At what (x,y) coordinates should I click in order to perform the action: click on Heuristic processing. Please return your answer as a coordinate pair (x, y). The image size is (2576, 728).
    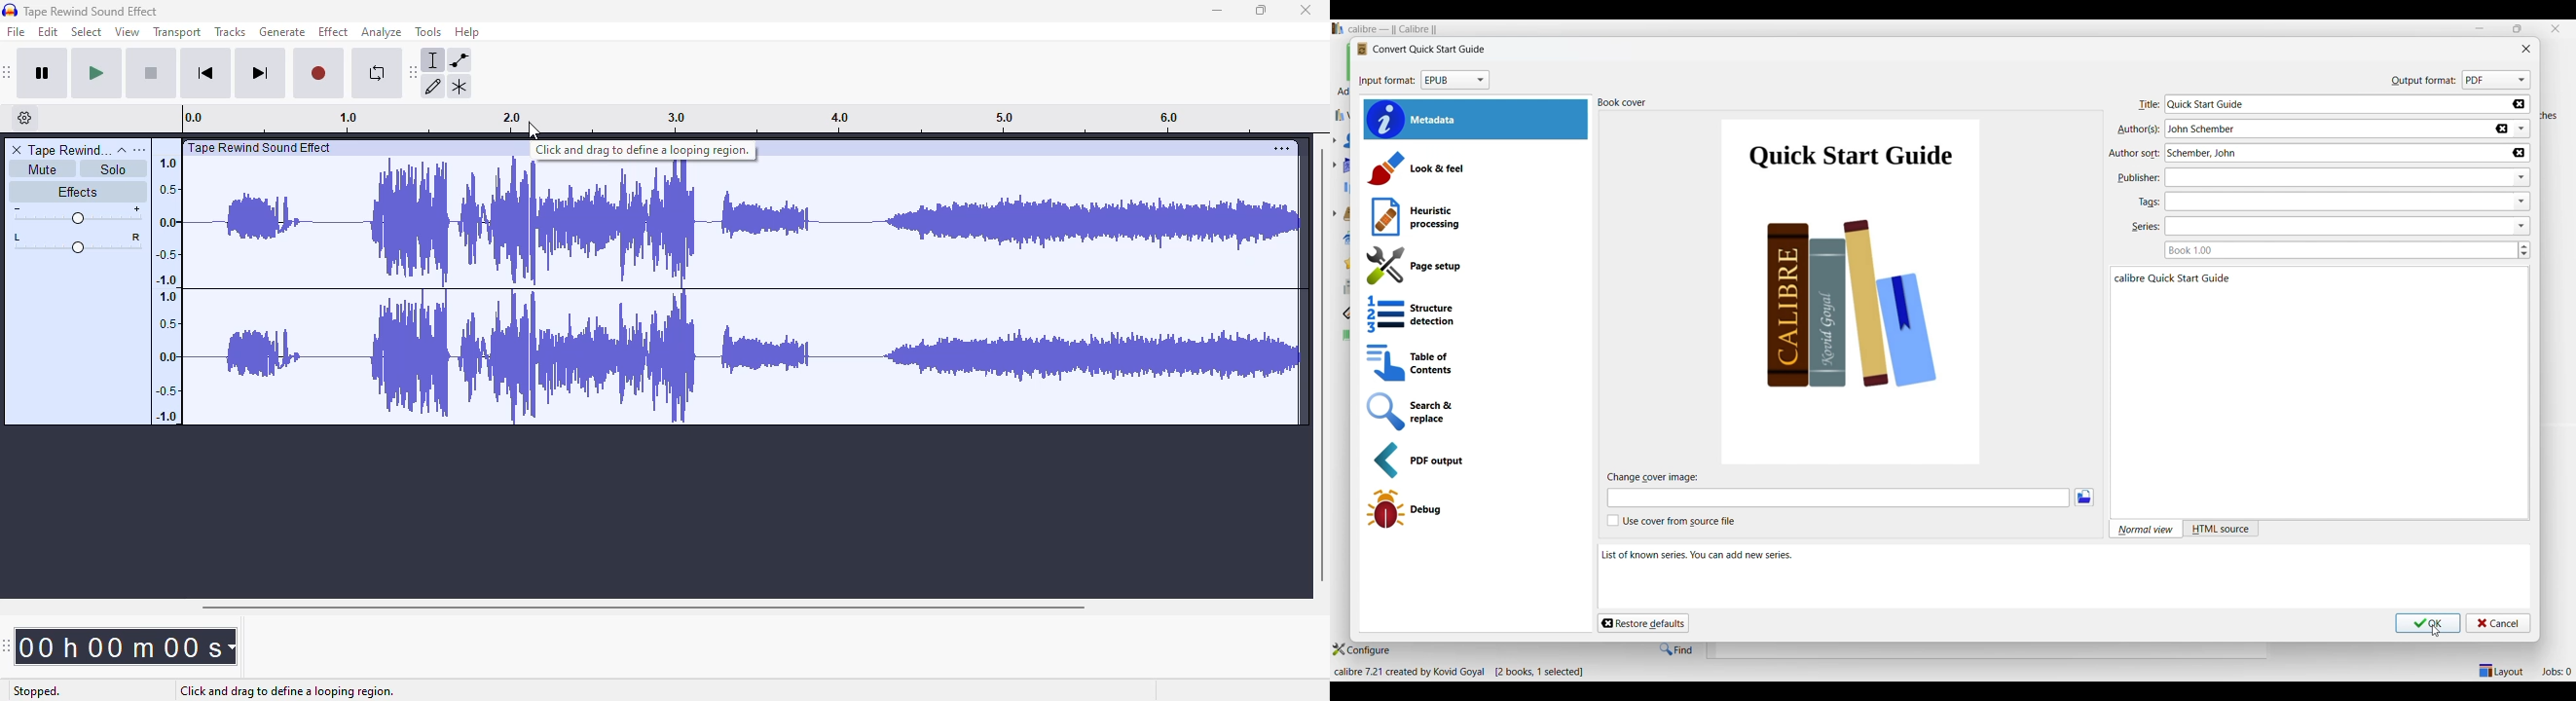
    Looking at the image, I should click on (1478, 216).